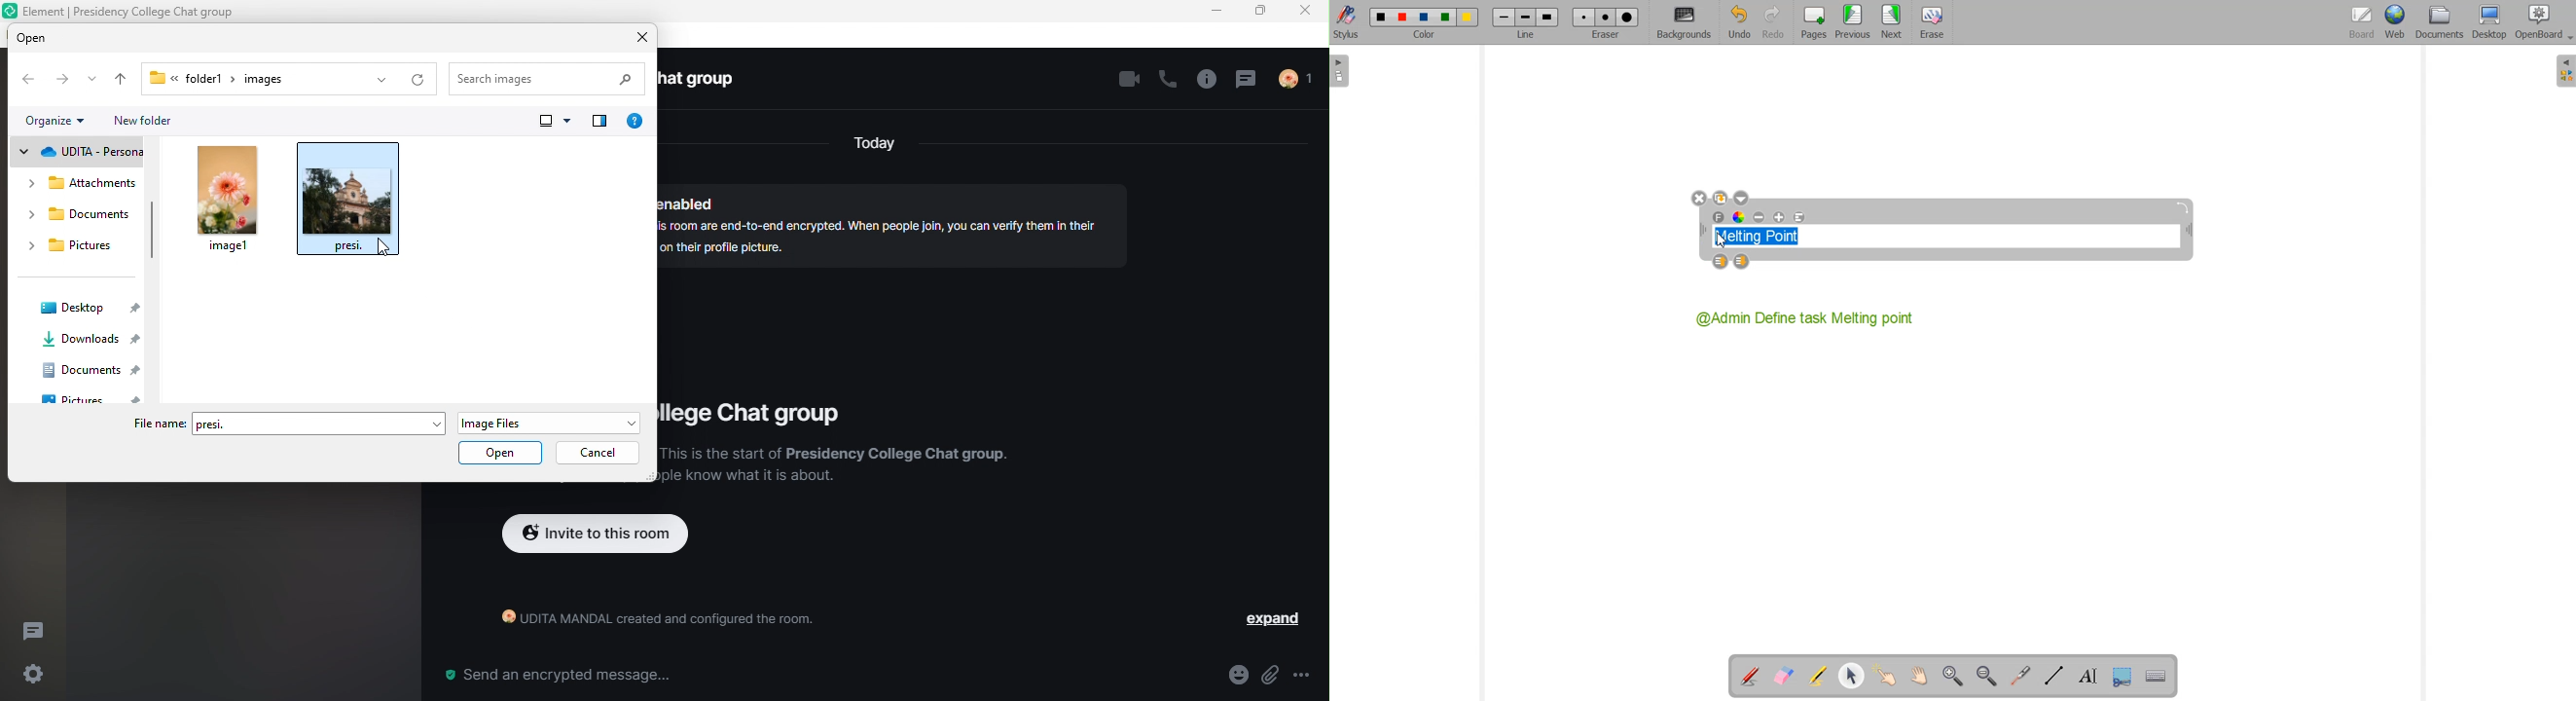  I want to click on attachments, so click(83, 184).